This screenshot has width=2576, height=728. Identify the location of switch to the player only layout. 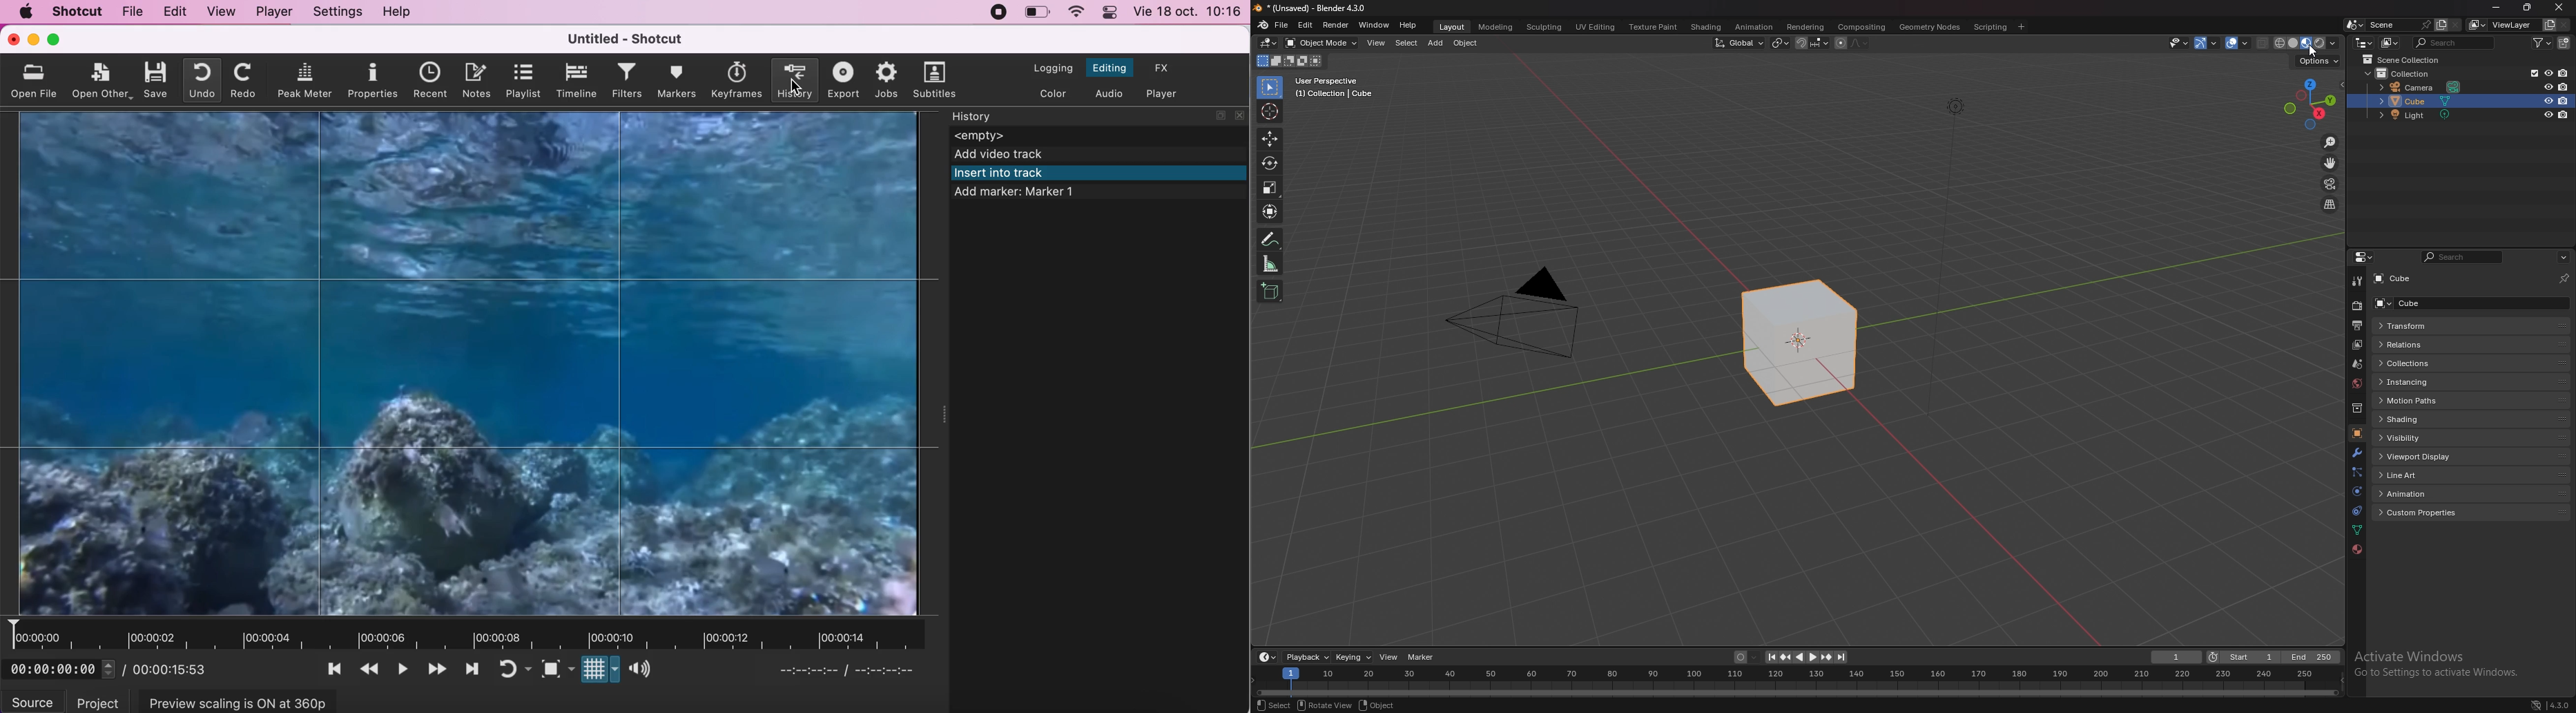
(1162, 92).